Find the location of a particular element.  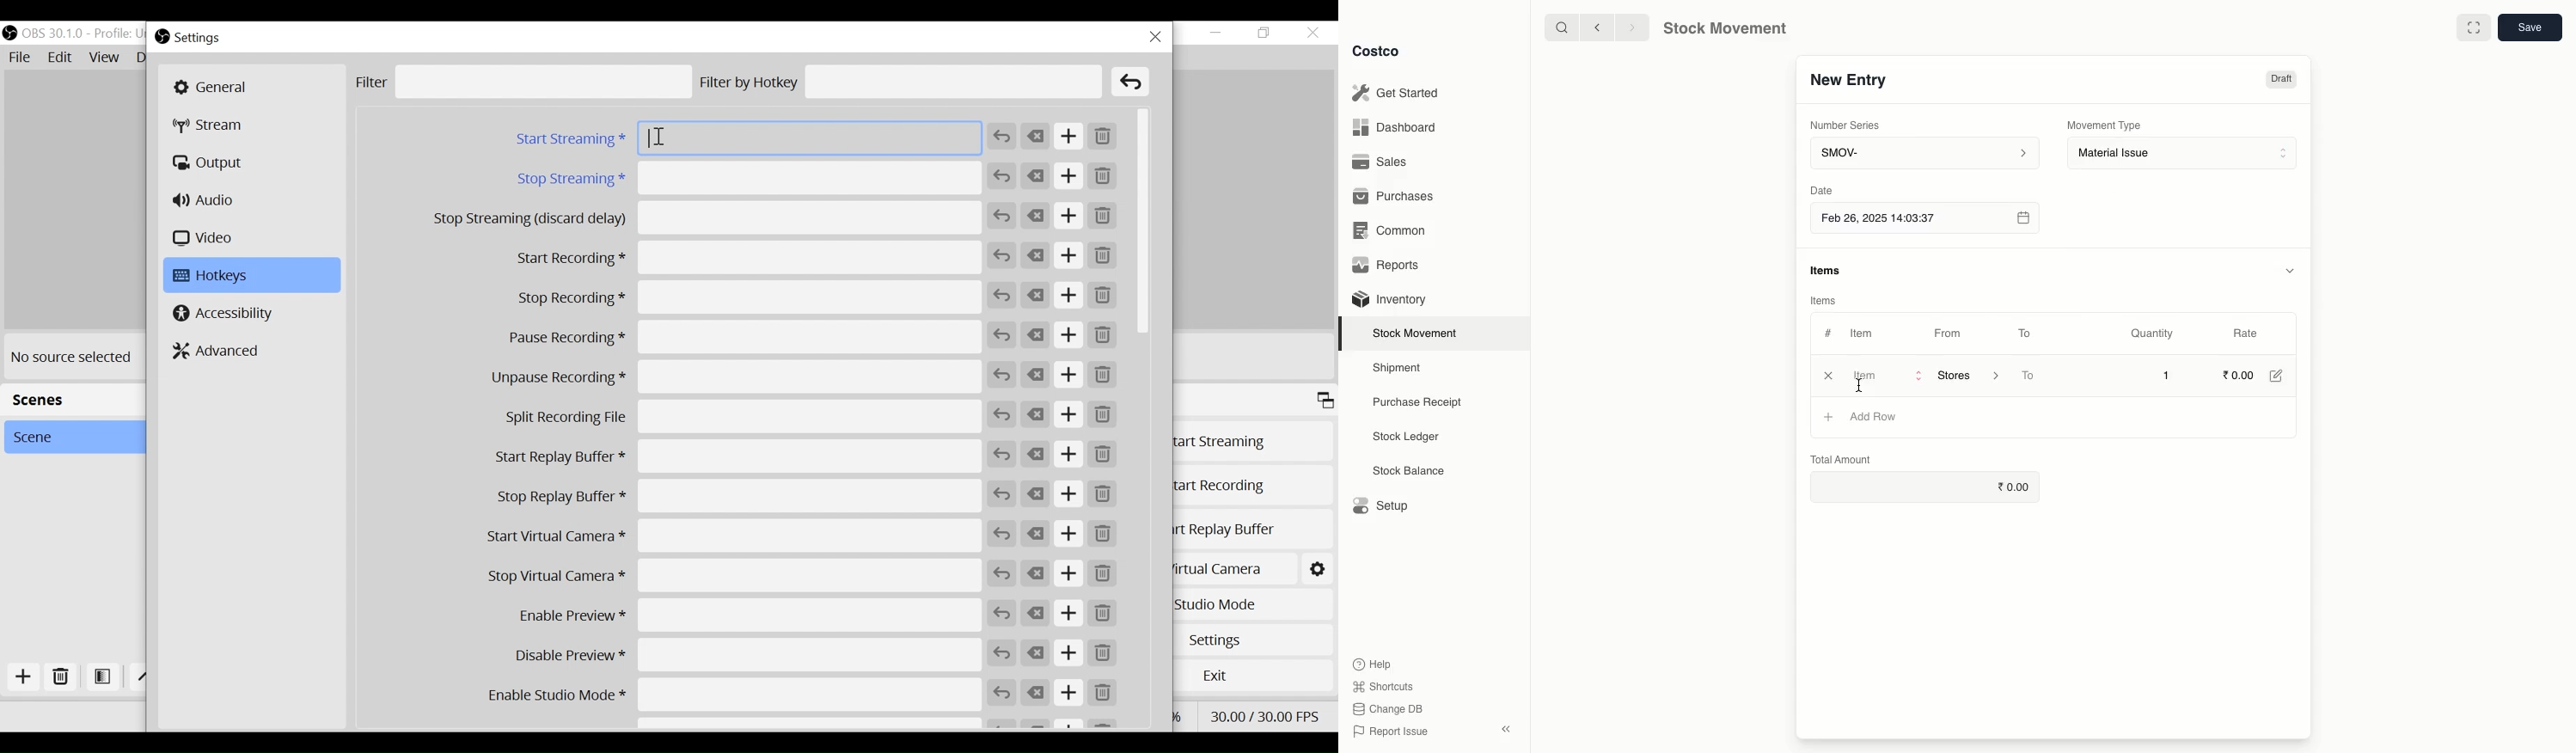

Clear is located at coordinates (1035, 614).